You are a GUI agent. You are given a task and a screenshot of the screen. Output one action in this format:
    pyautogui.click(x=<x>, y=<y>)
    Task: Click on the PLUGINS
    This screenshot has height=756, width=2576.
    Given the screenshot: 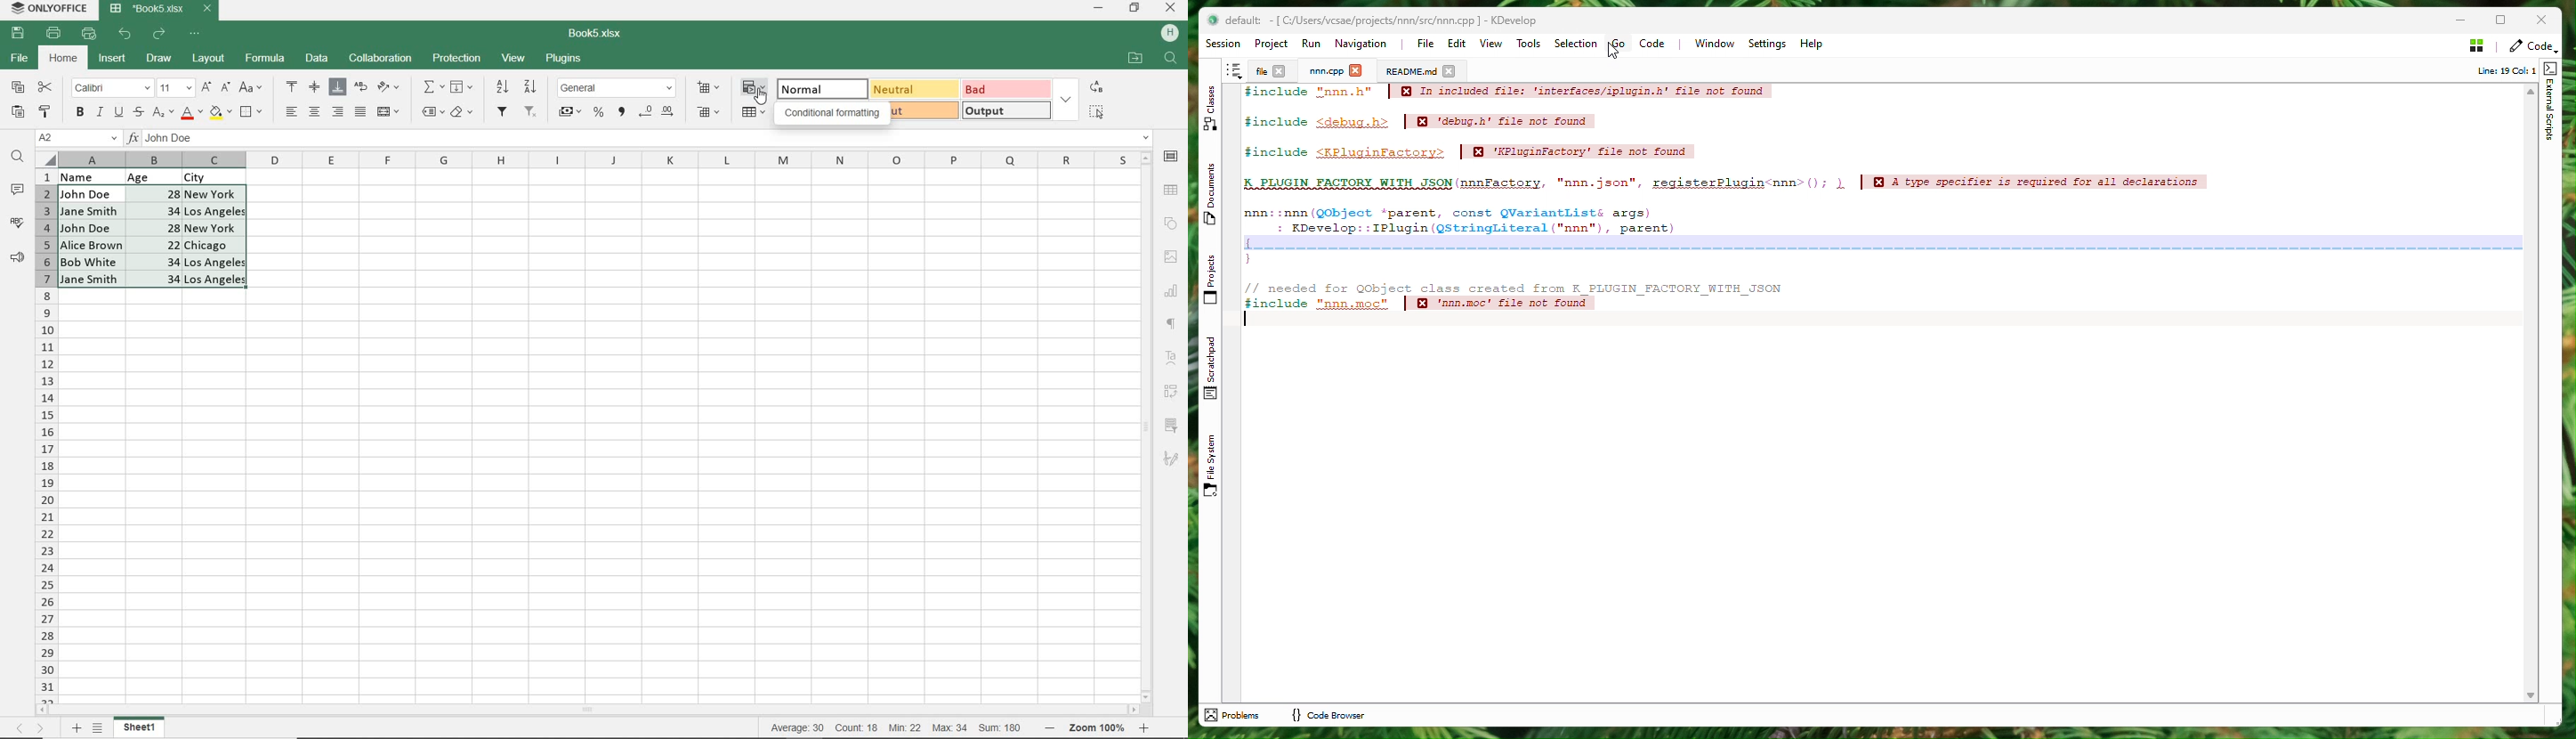 What is the action you would take?
    pyautogui.click(x=565, y=59)
    